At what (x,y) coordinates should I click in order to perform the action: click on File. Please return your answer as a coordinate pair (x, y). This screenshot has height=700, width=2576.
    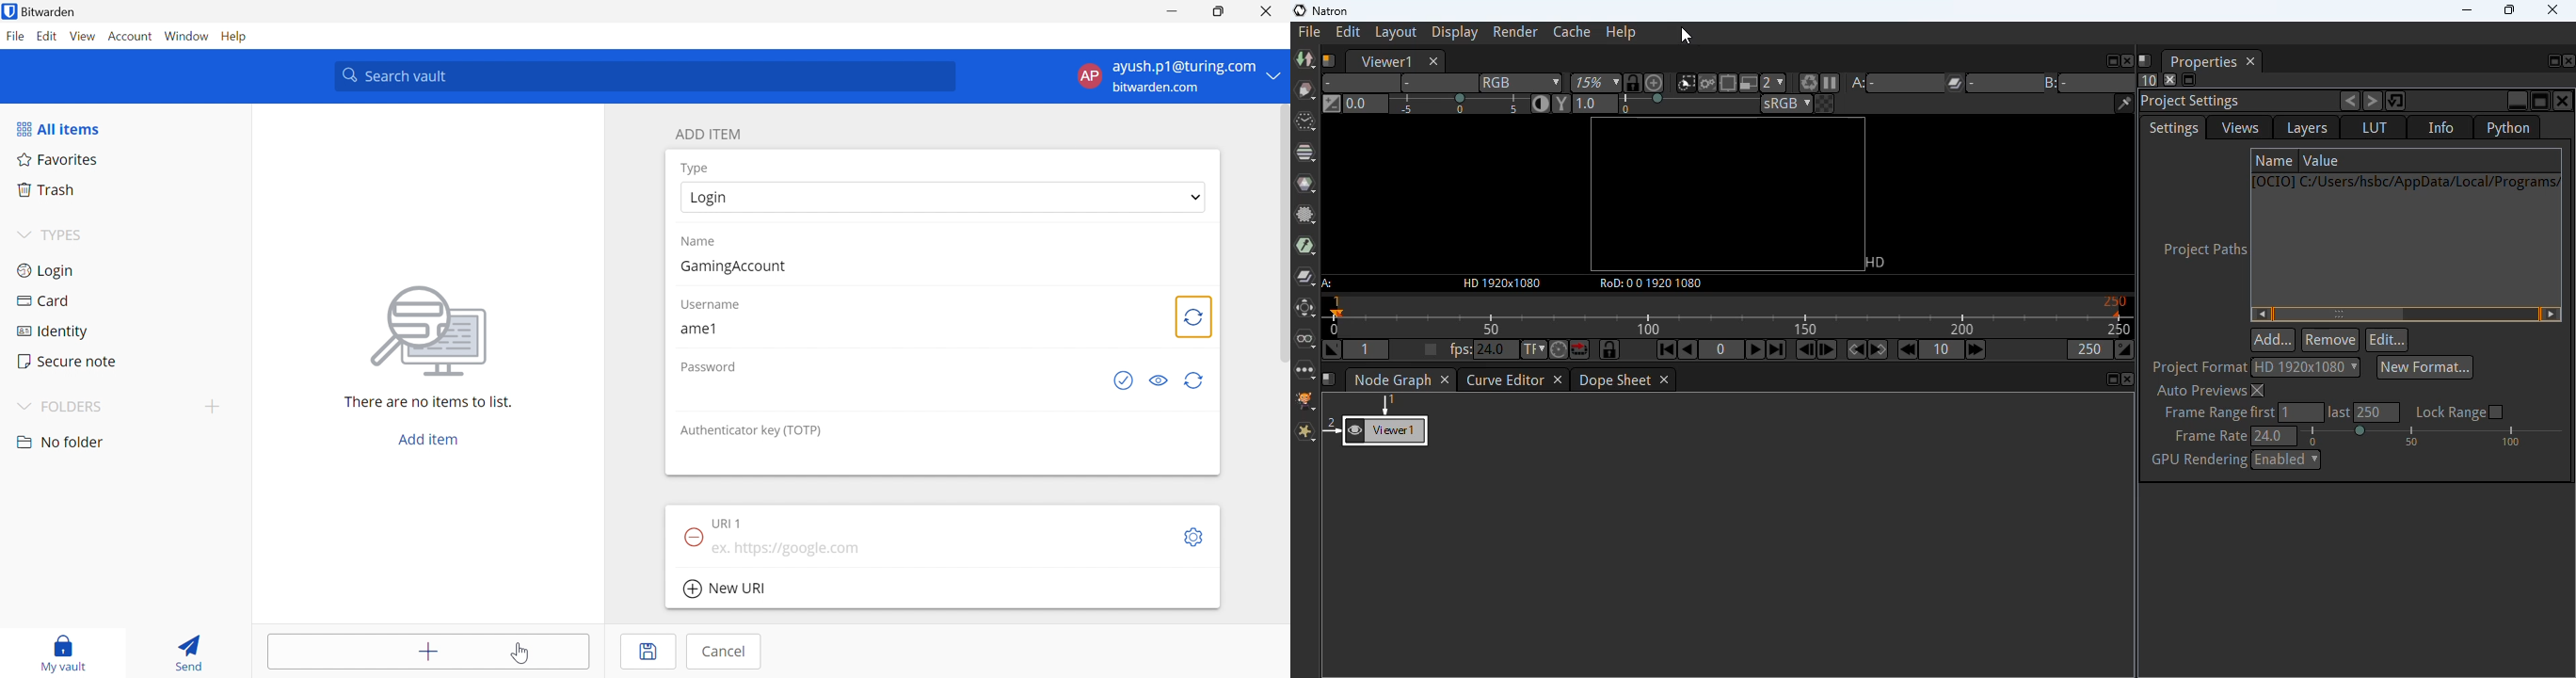
    Looking at the image, I should click on (15, 37).